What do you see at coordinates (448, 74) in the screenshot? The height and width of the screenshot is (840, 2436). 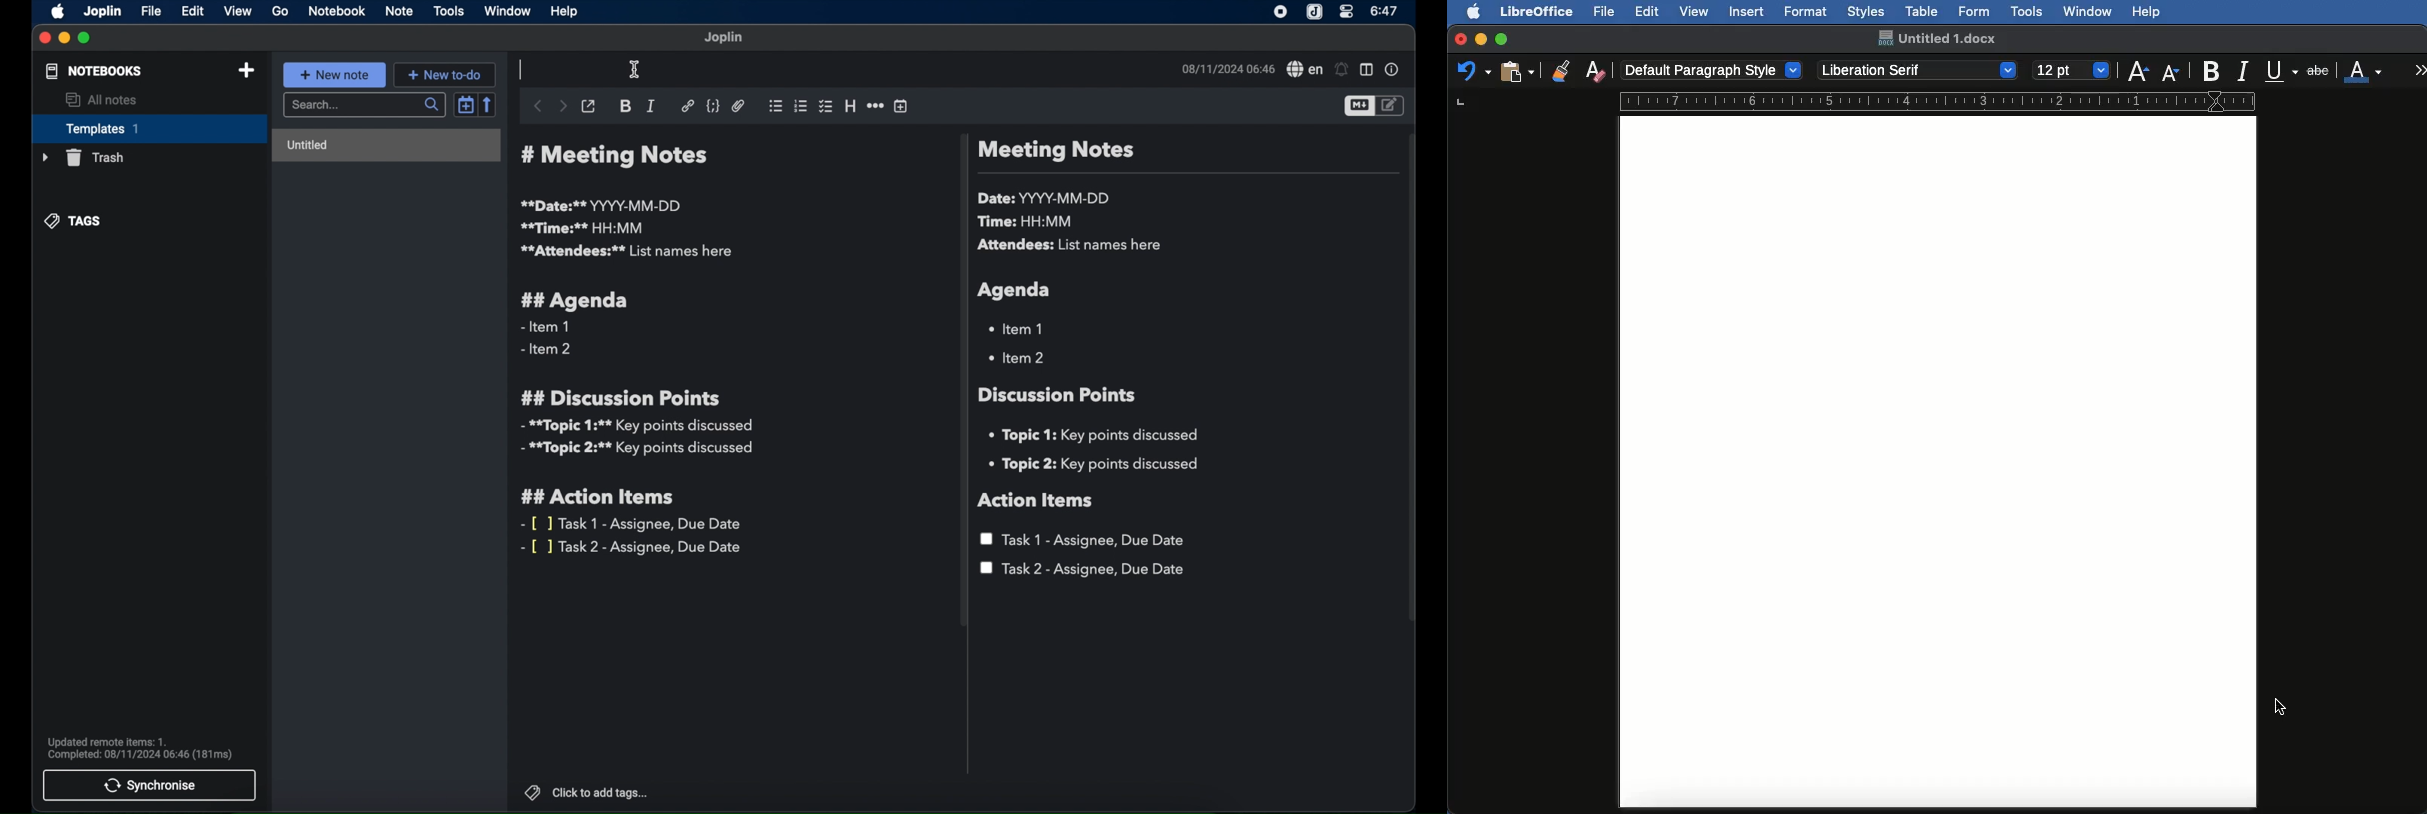 I see `new to-do` at bounding box center [448, 74].